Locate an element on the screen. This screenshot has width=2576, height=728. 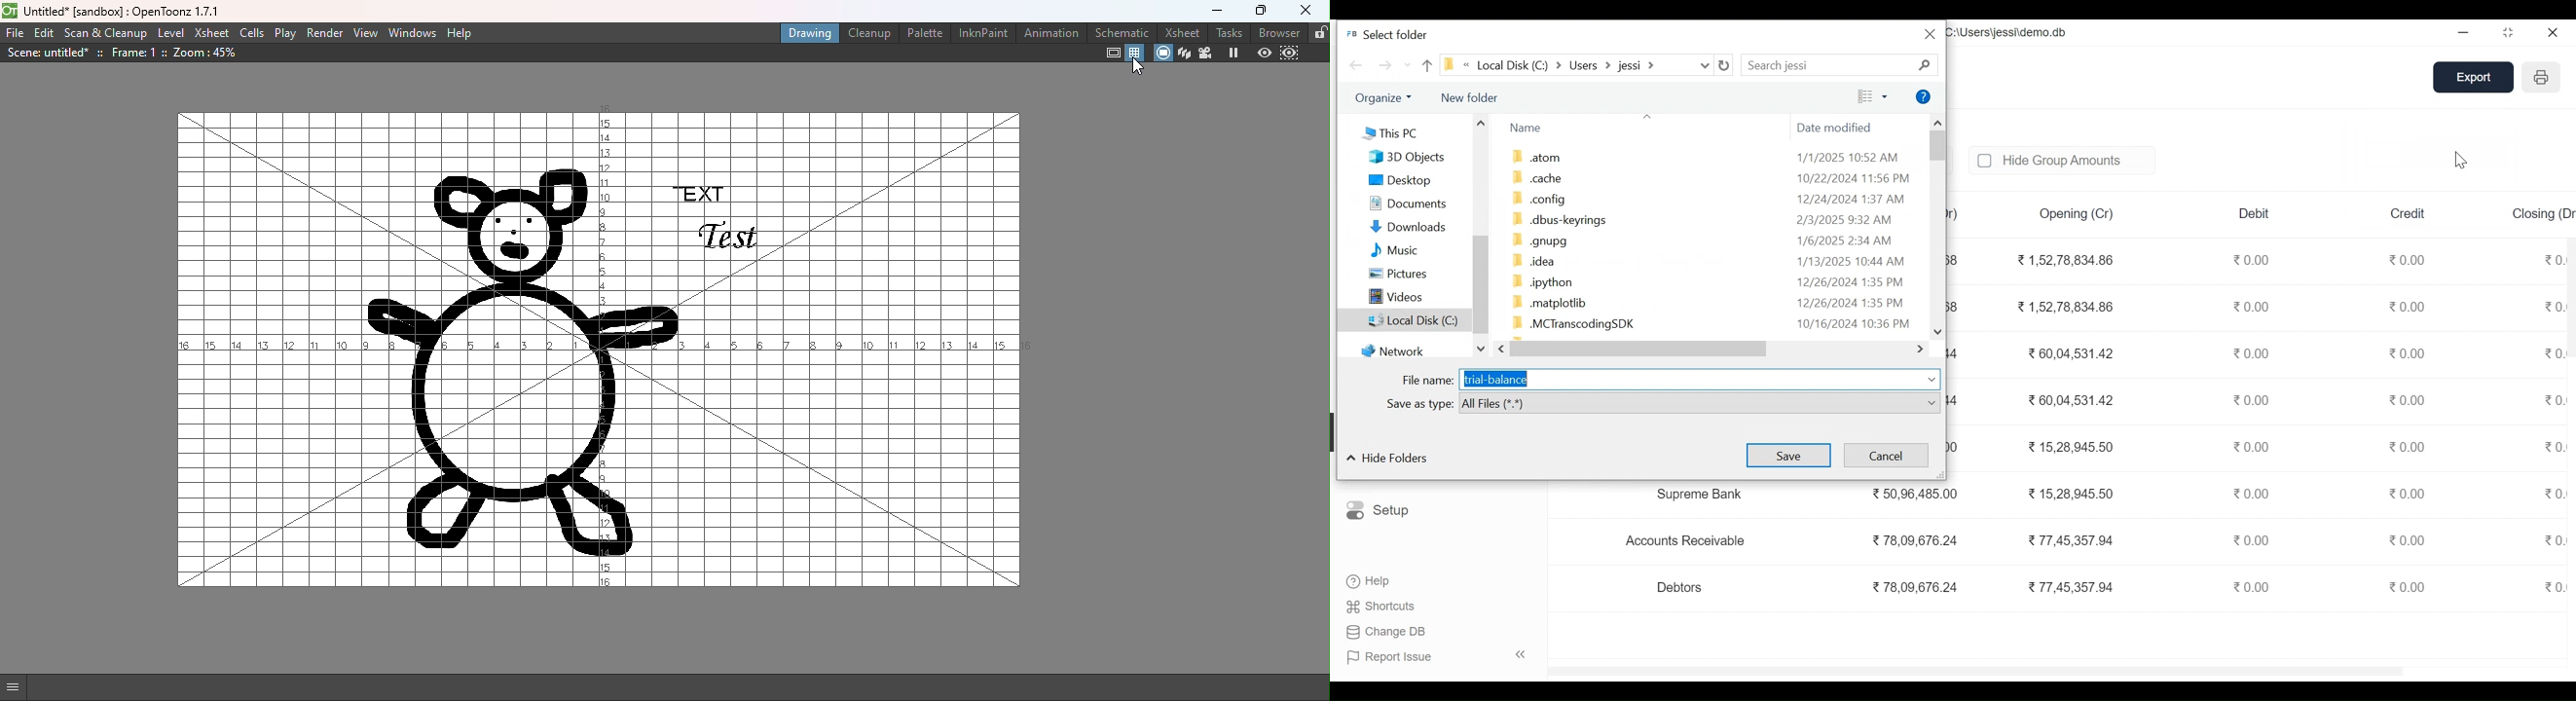
0.00 is located at coordinates (2555, 539).